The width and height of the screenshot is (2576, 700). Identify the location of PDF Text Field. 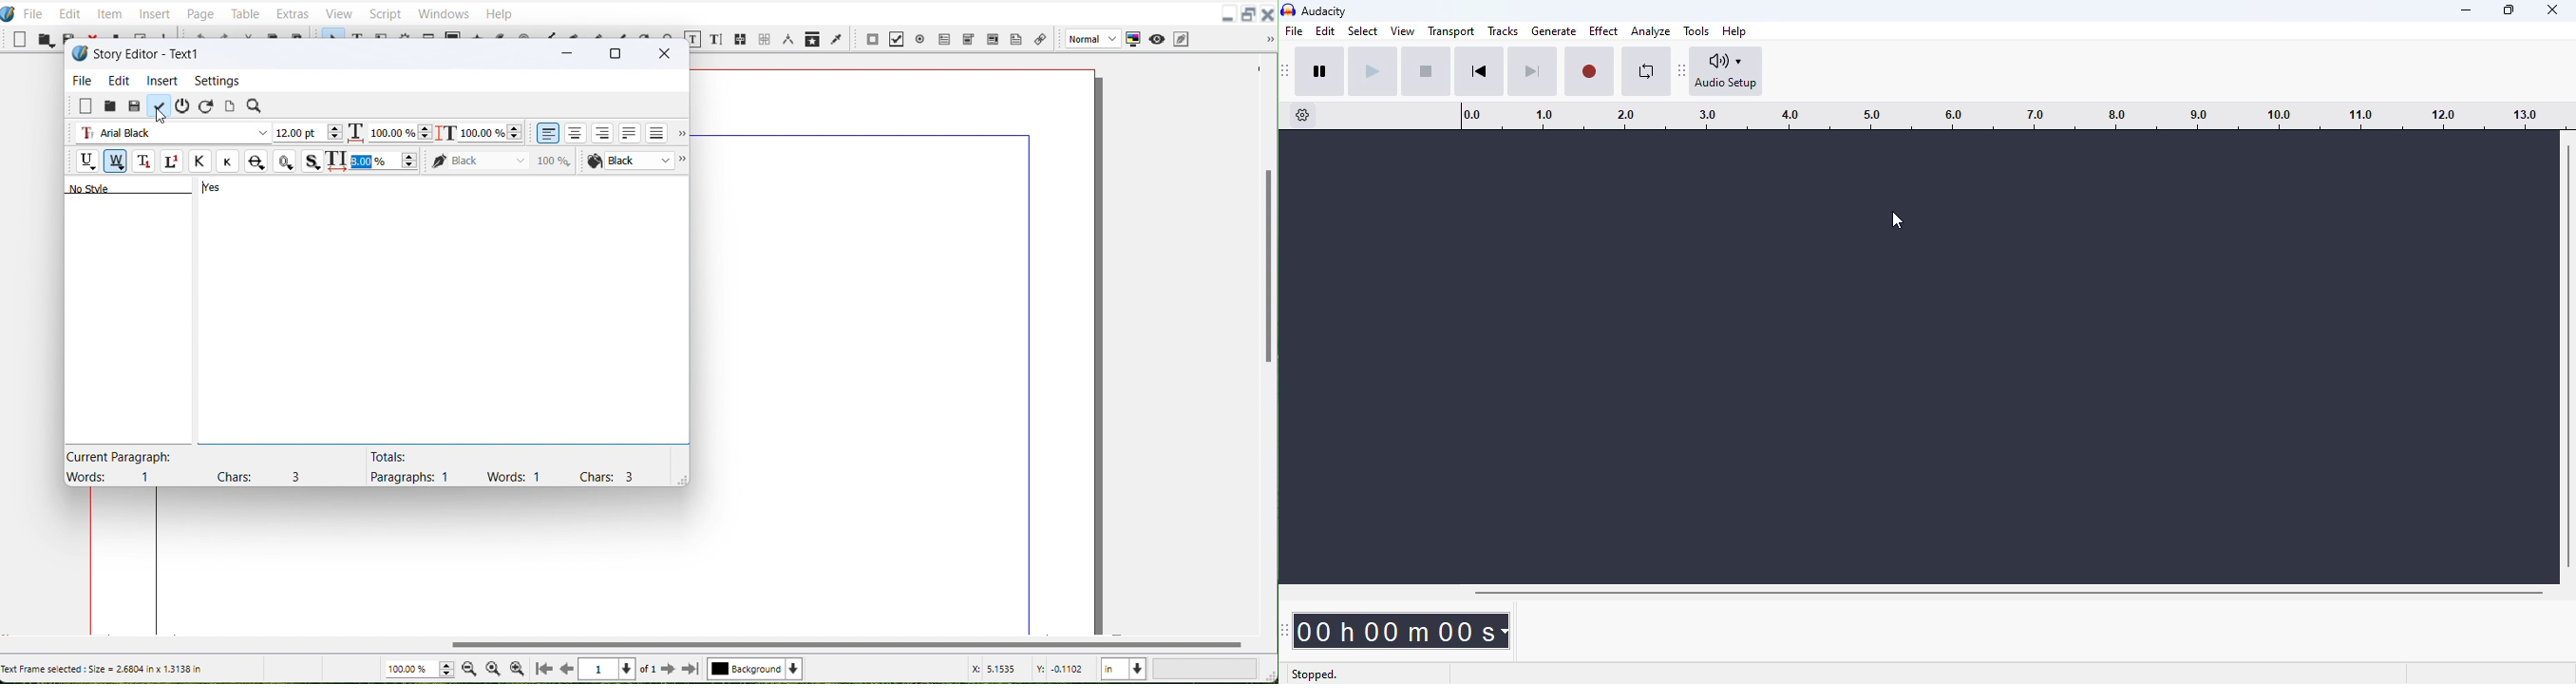
(946, 37).